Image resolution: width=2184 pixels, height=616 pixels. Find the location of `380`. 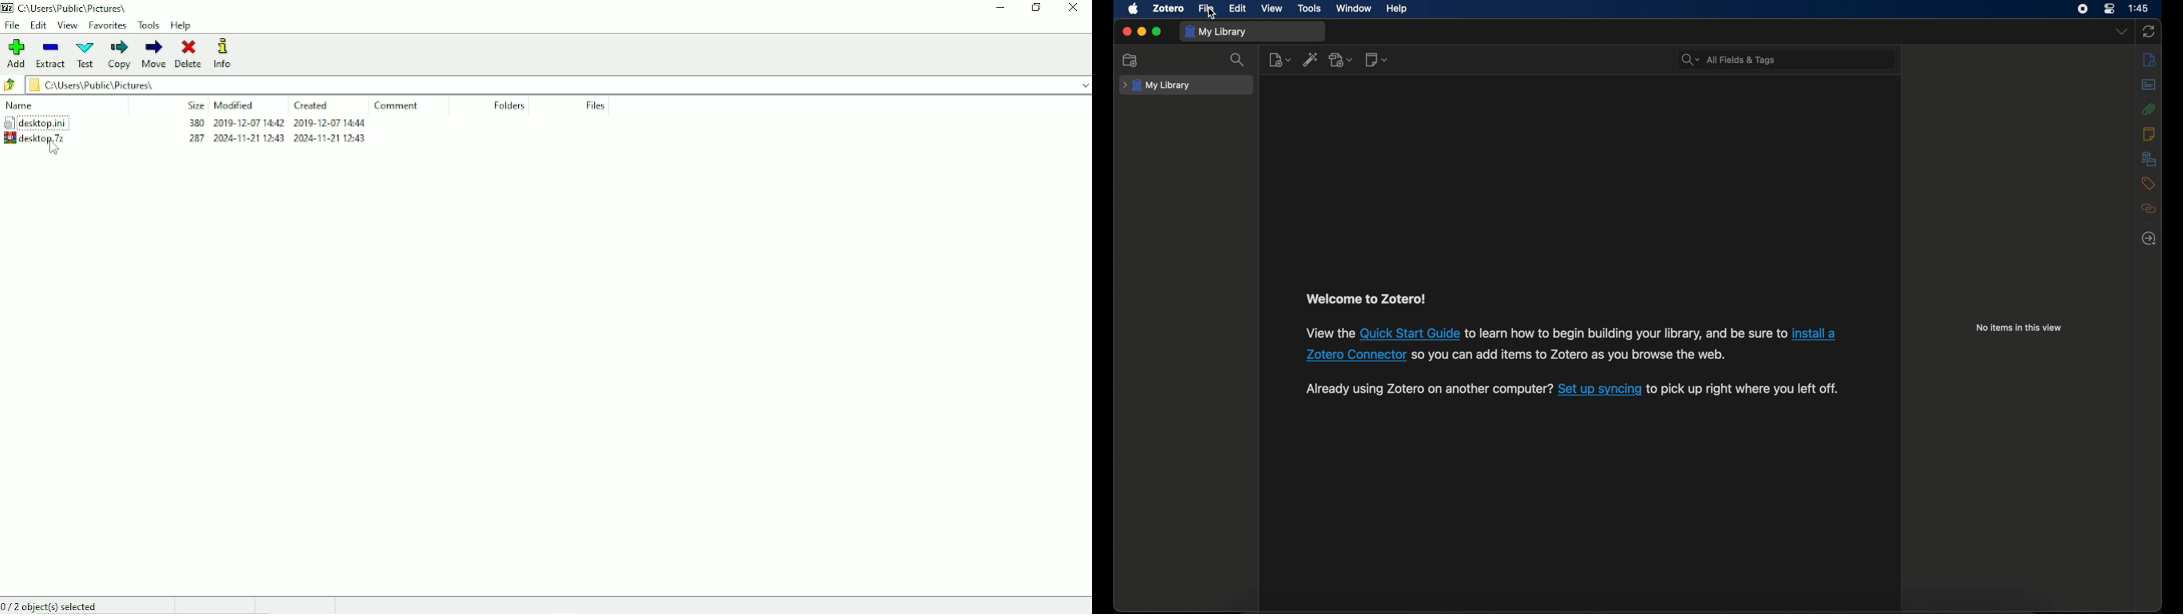

380 is located at coordinates (191, 122).